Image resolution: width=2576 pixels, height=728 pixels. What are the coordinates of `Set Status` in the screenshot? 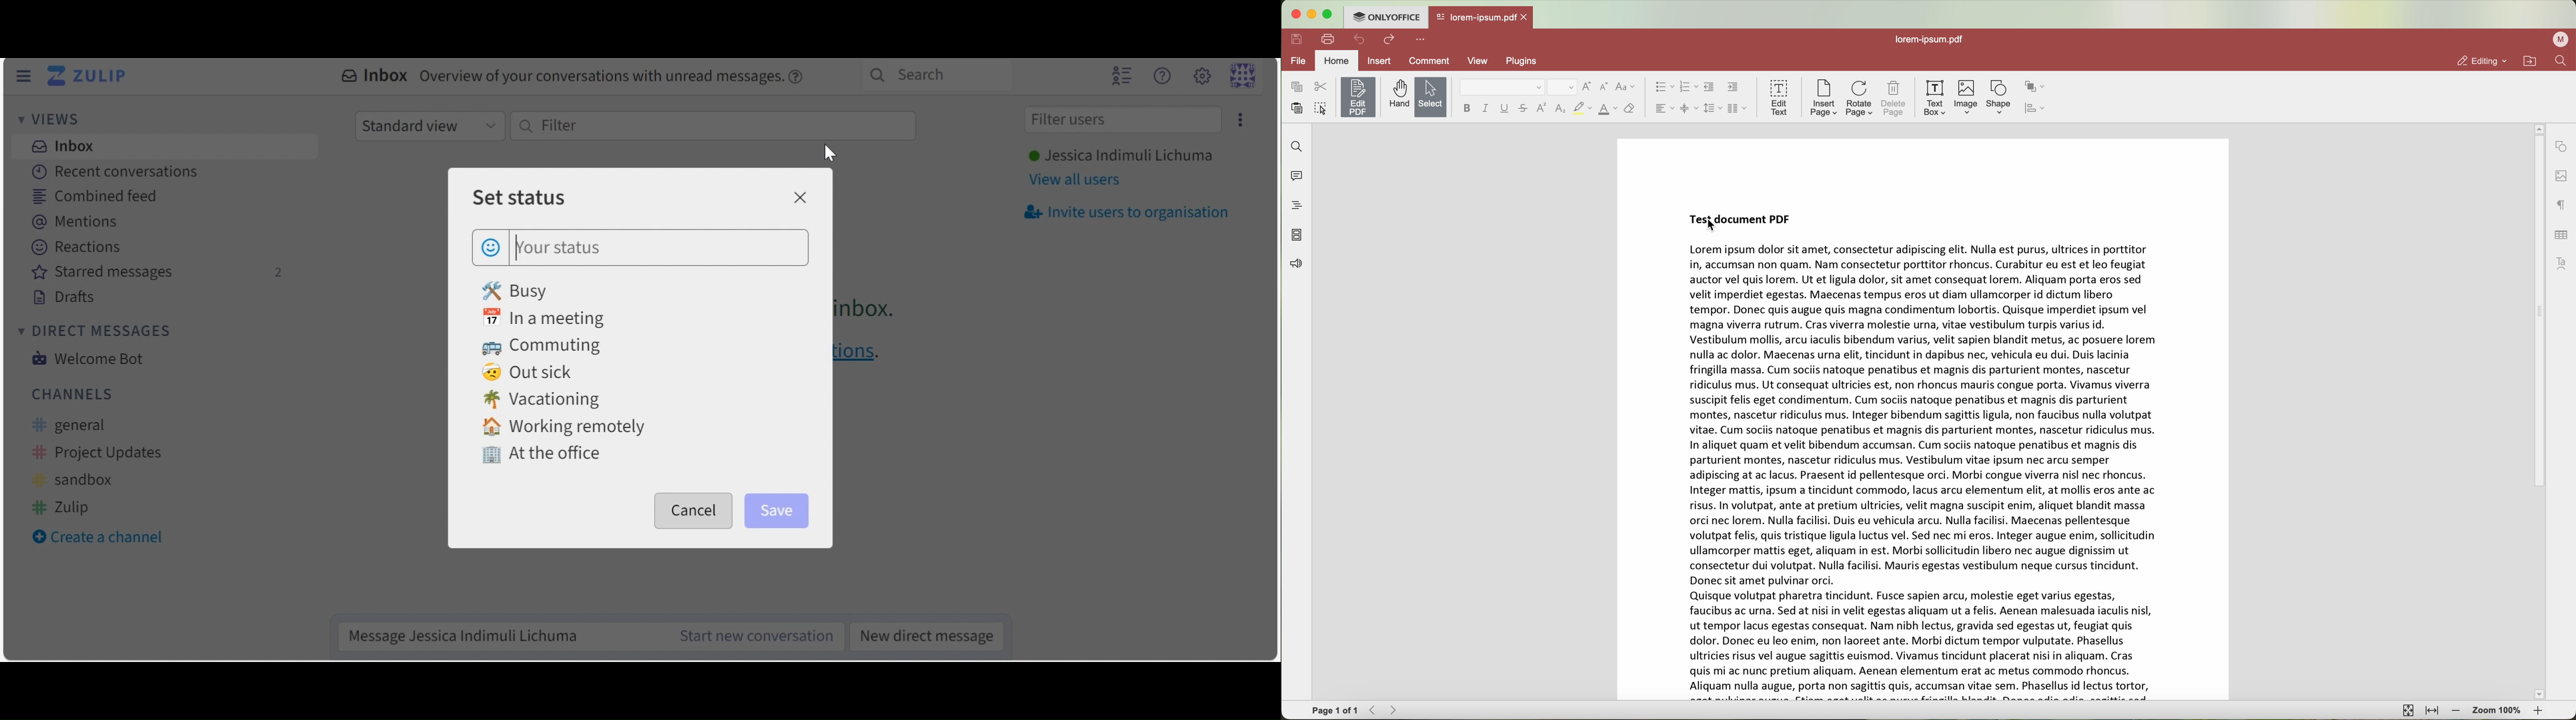 It's located at (518, 197).